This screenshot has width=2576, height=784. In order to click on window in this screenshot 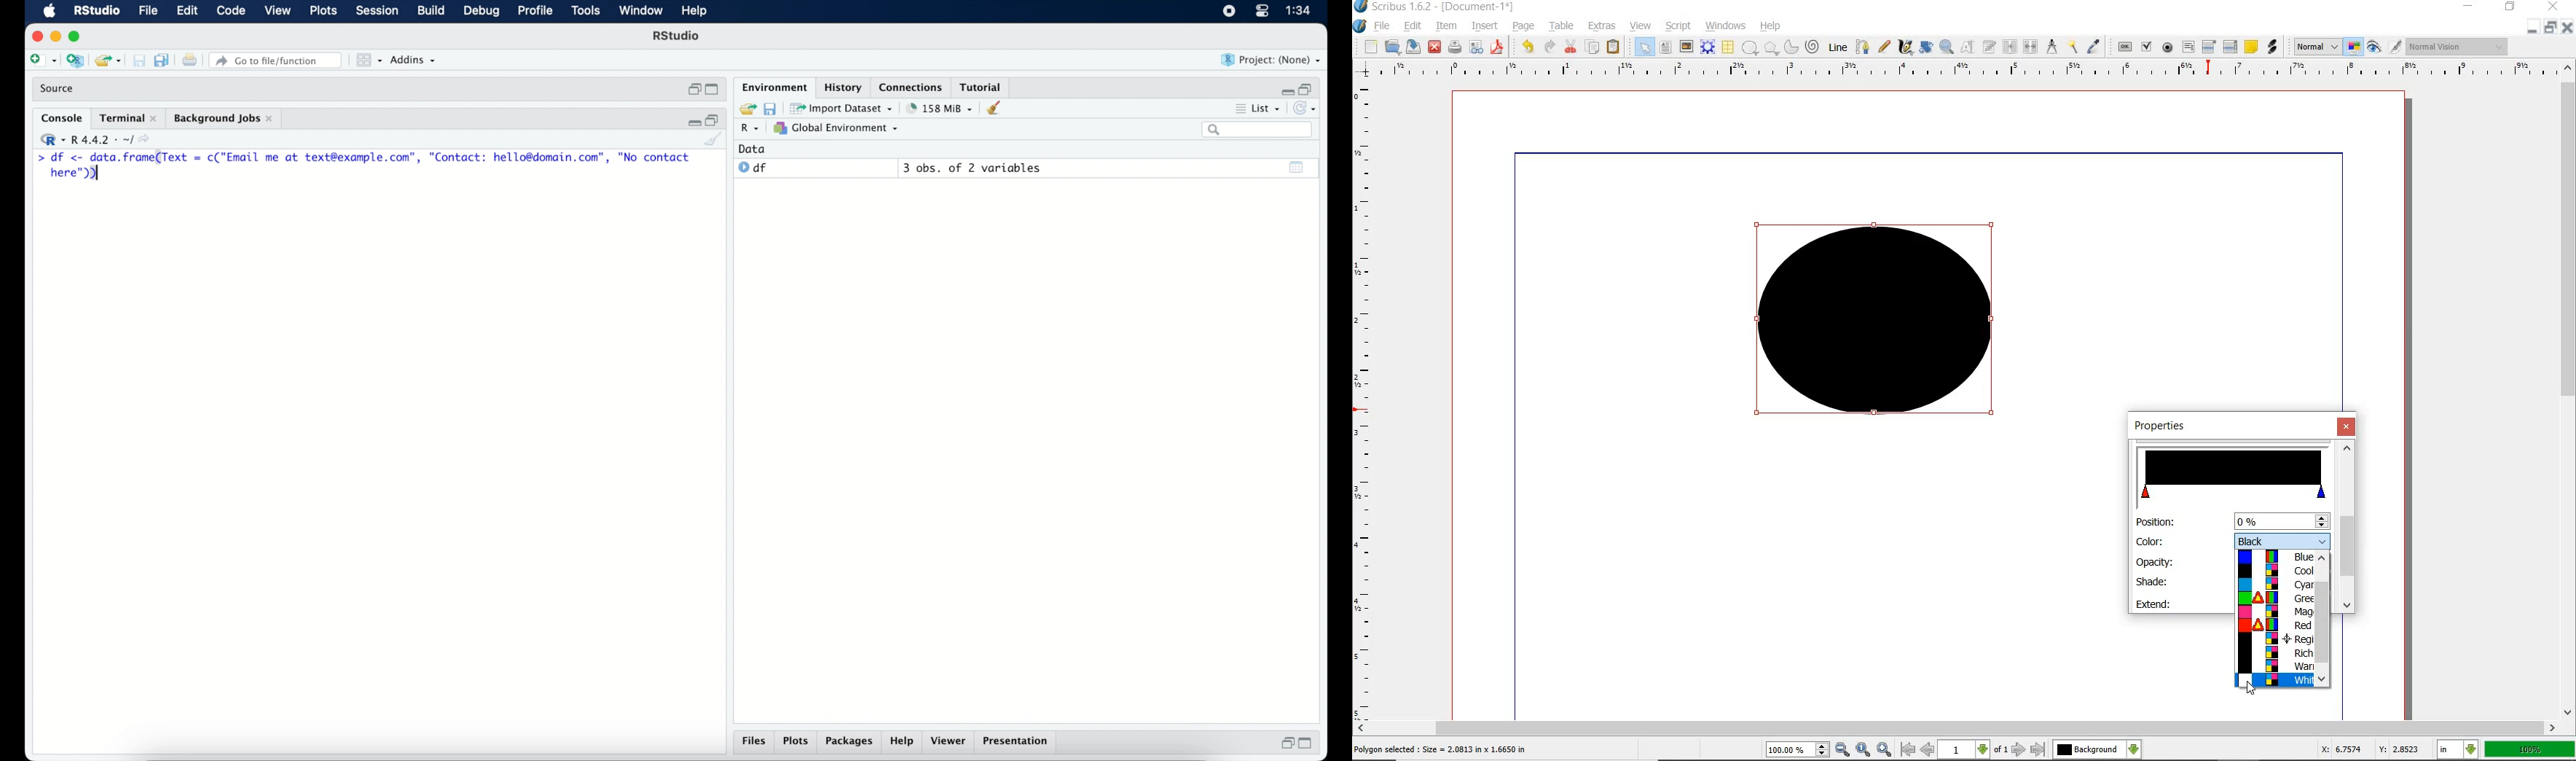, I will do `click(642, 12)`.